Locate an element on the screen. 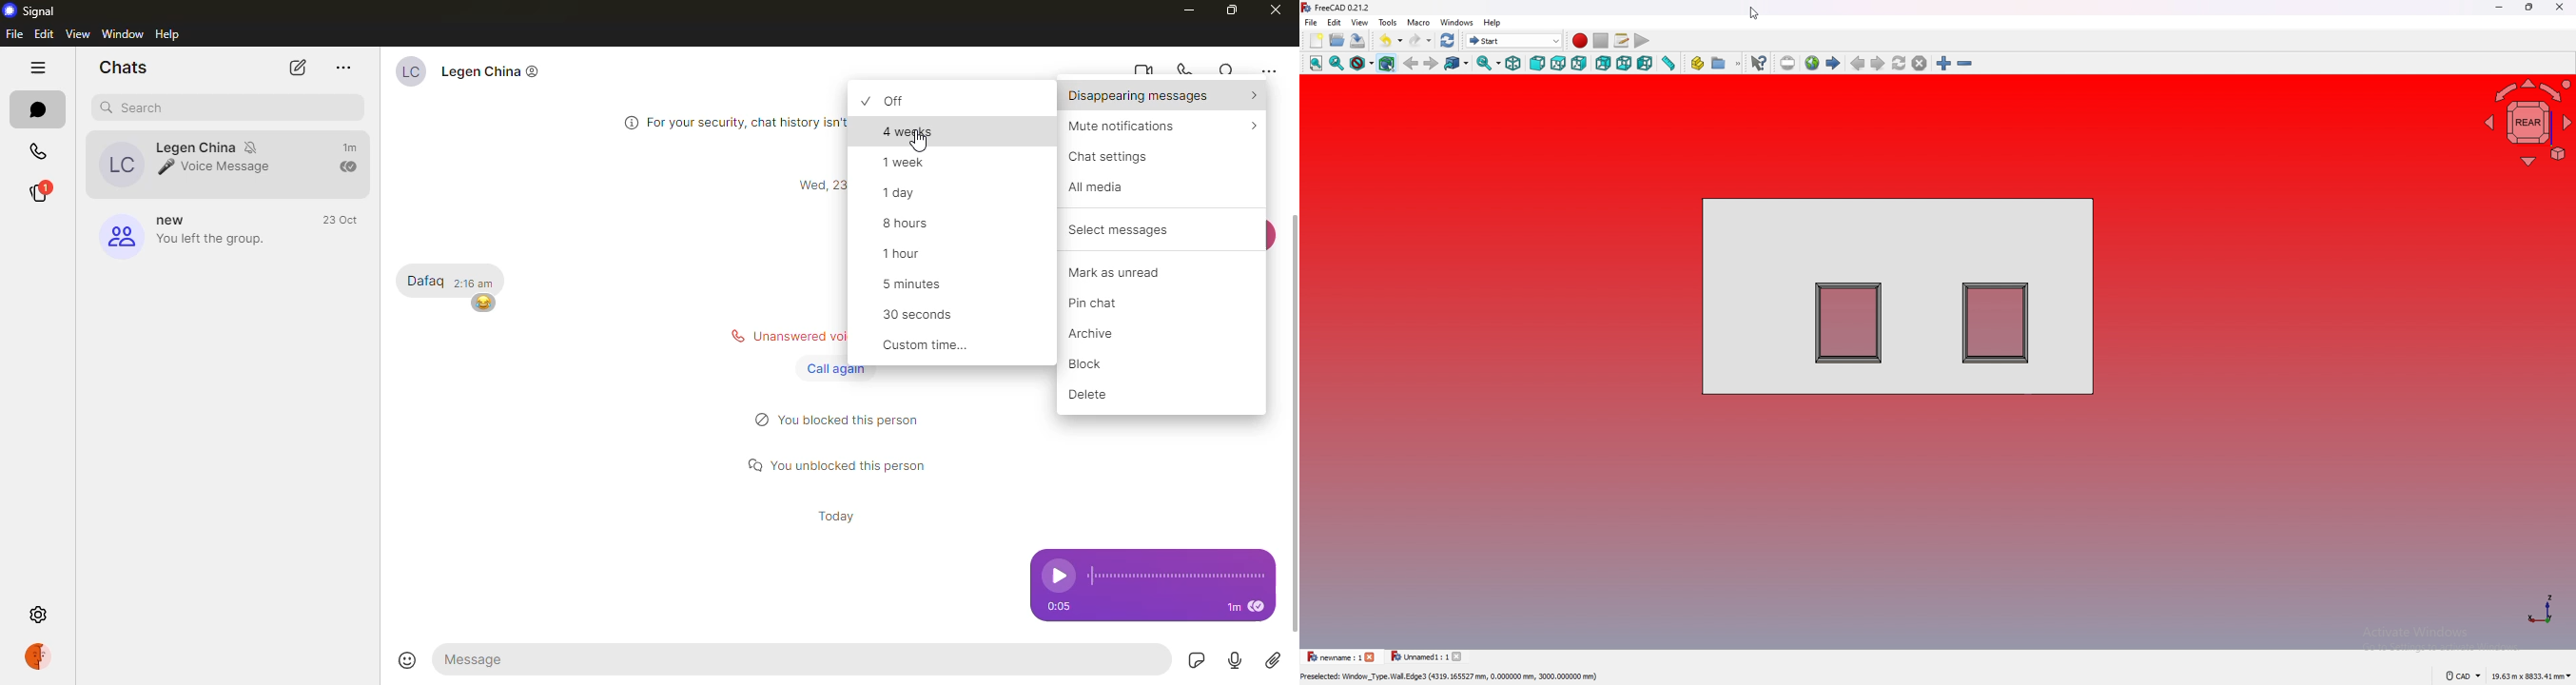  call again is located at coordinates (832, 368).